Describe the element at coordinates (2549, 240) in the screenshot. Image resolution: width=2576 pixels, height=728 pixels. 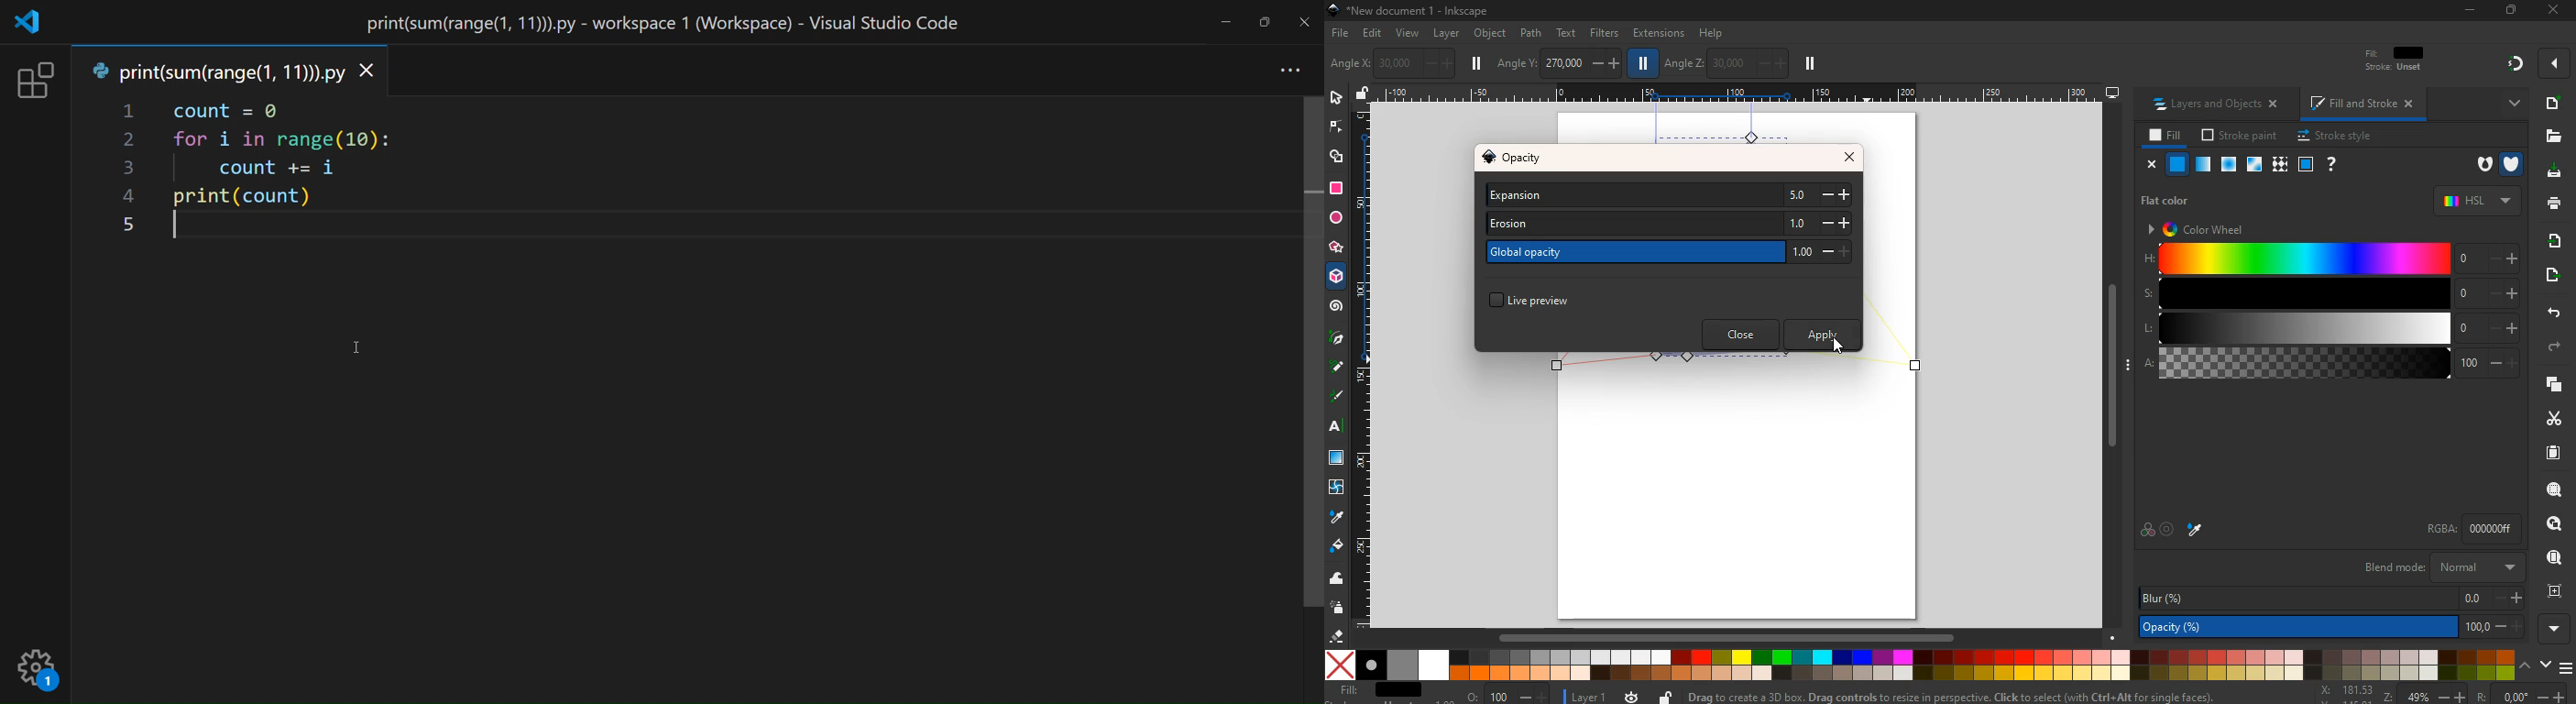
I see `receive` at that location.